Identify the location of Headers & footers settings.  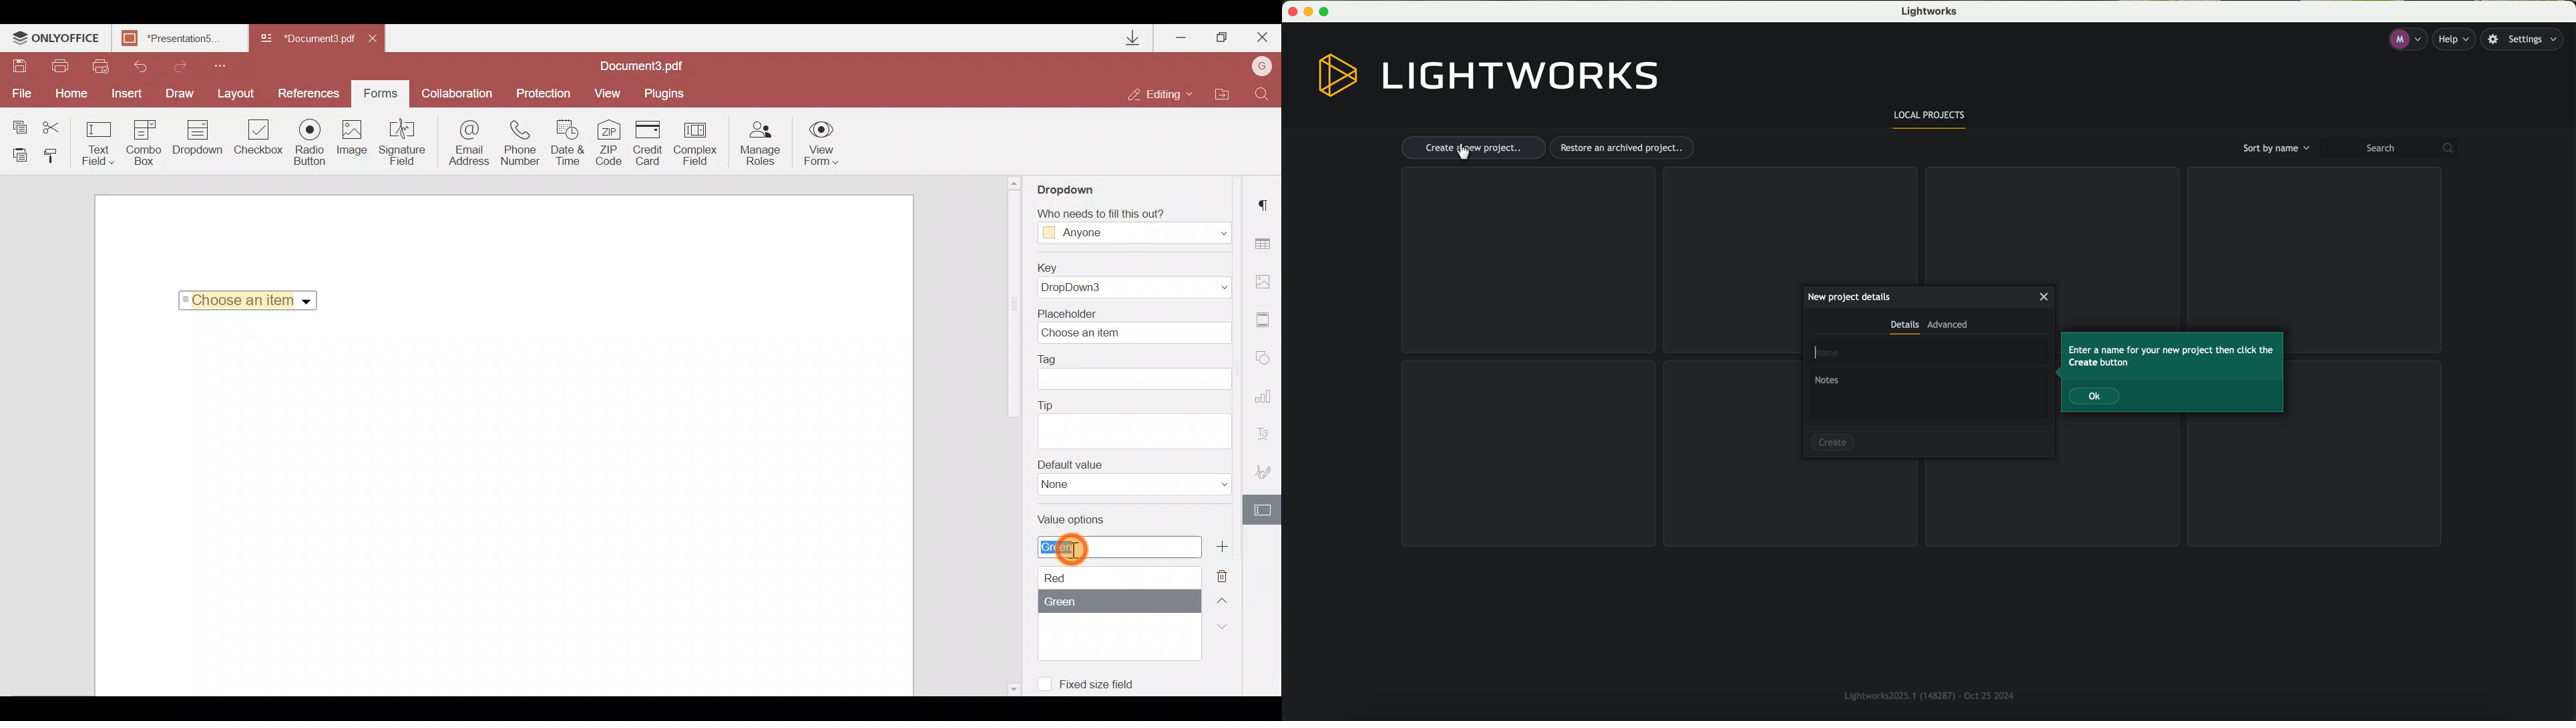
(1267, 320).